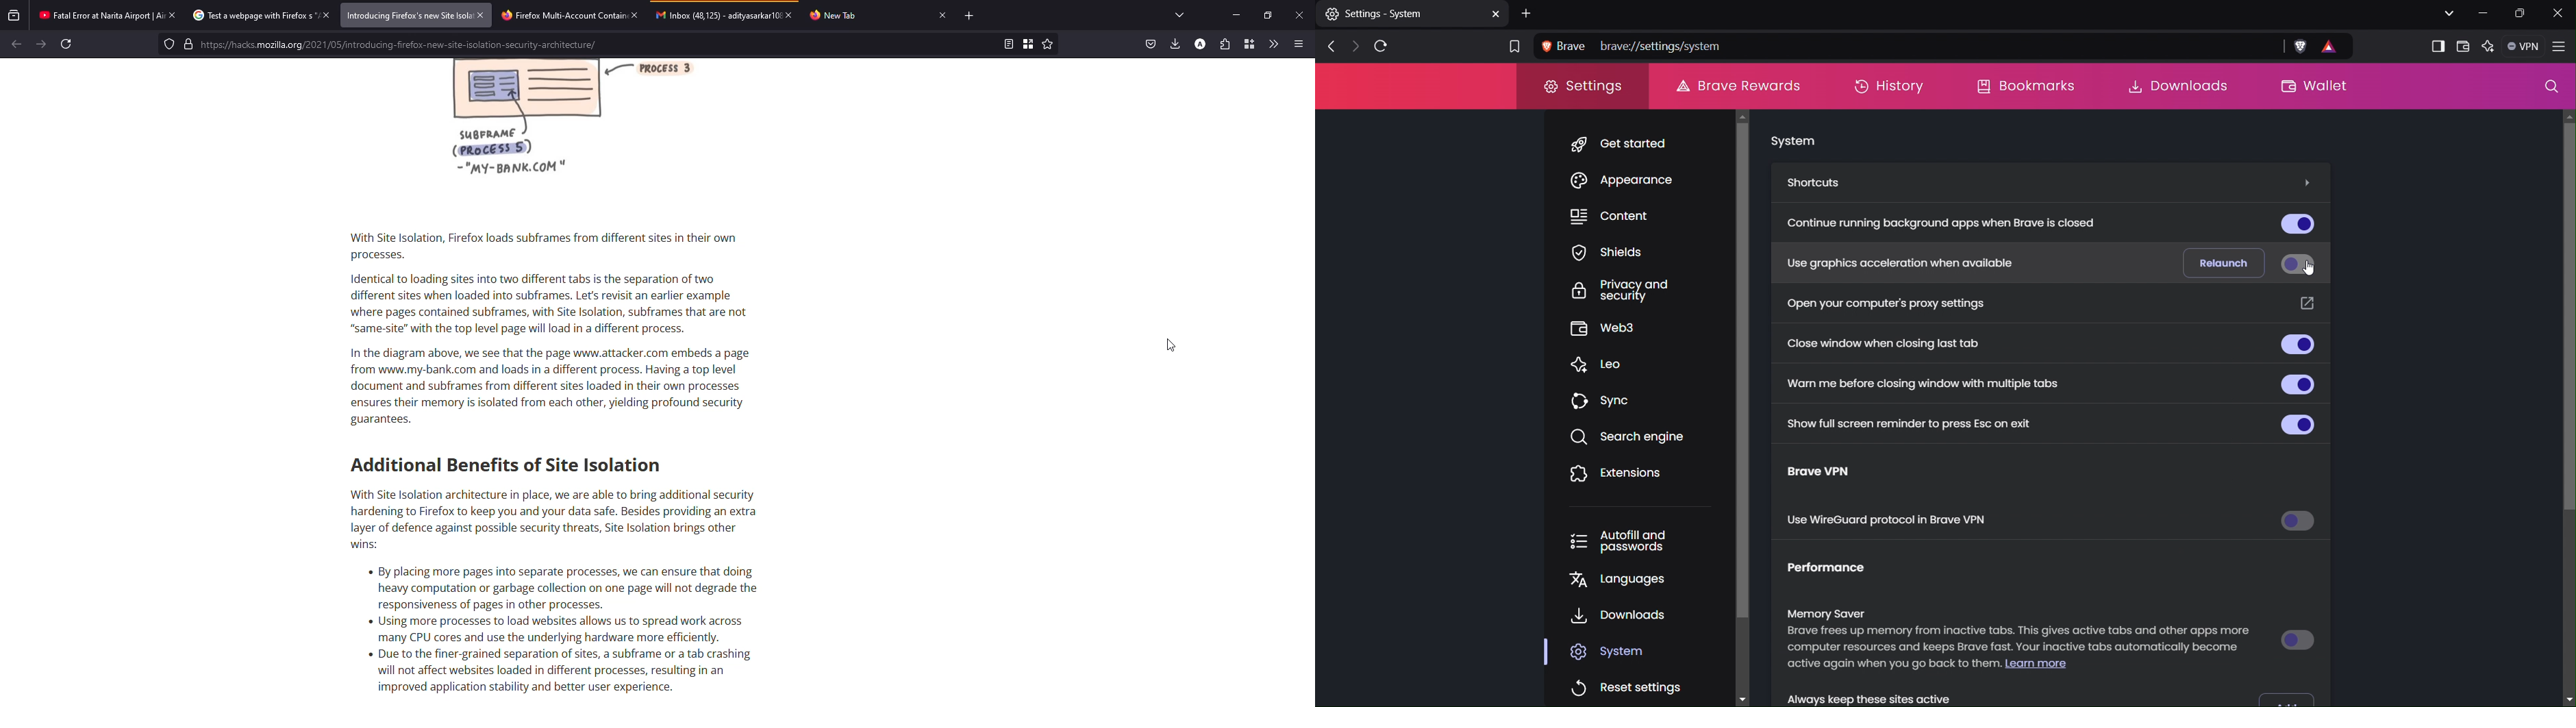 This screenshot has height=728, width=2576. I want to click on close, so click(636, 14).